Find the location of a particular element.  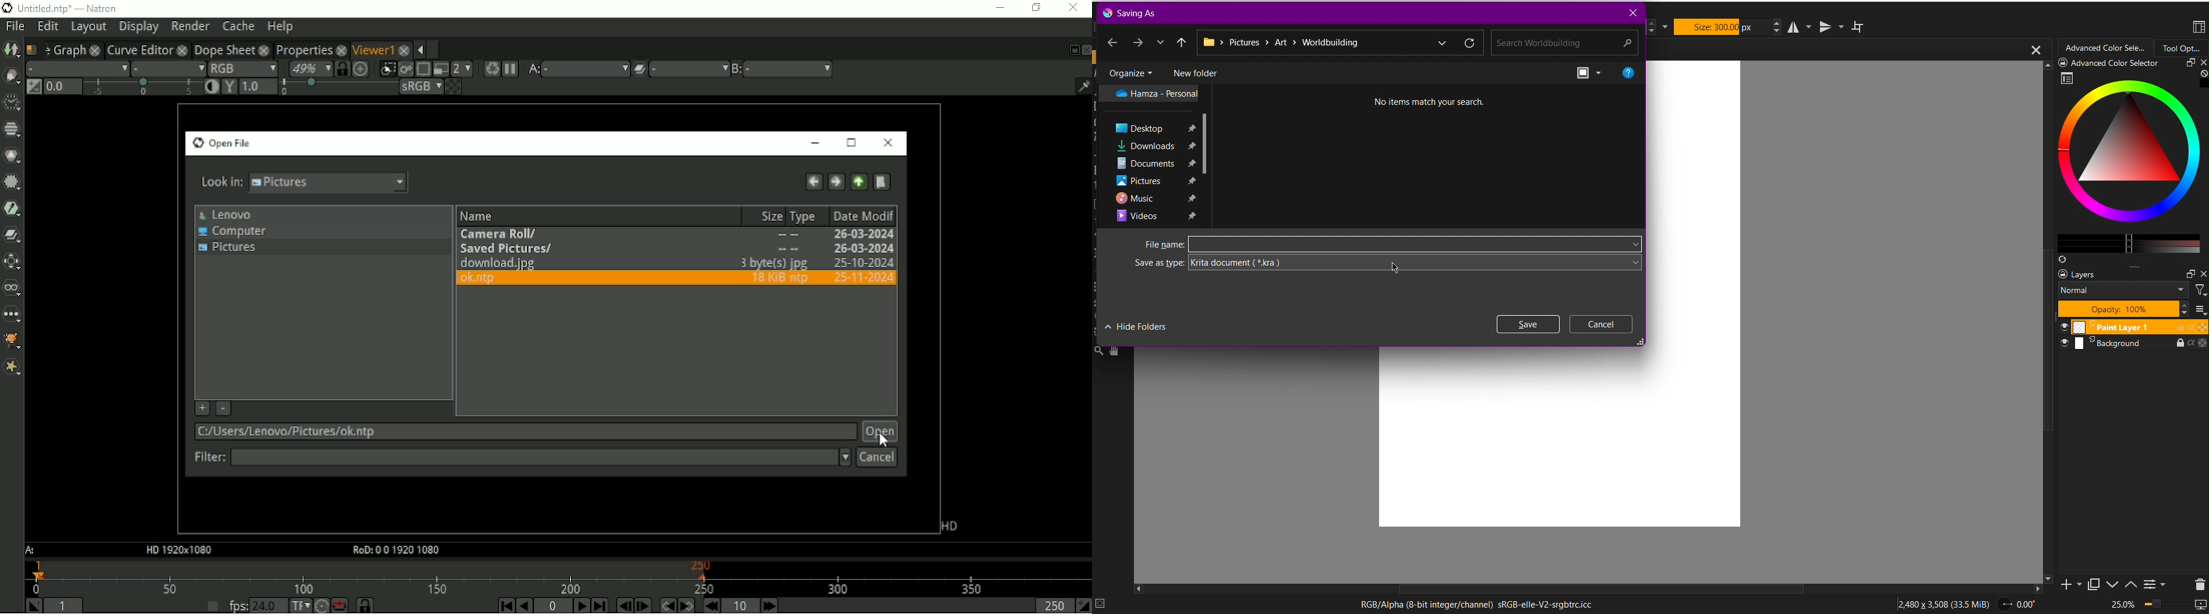

Up is located at coordinates (1182, 41).